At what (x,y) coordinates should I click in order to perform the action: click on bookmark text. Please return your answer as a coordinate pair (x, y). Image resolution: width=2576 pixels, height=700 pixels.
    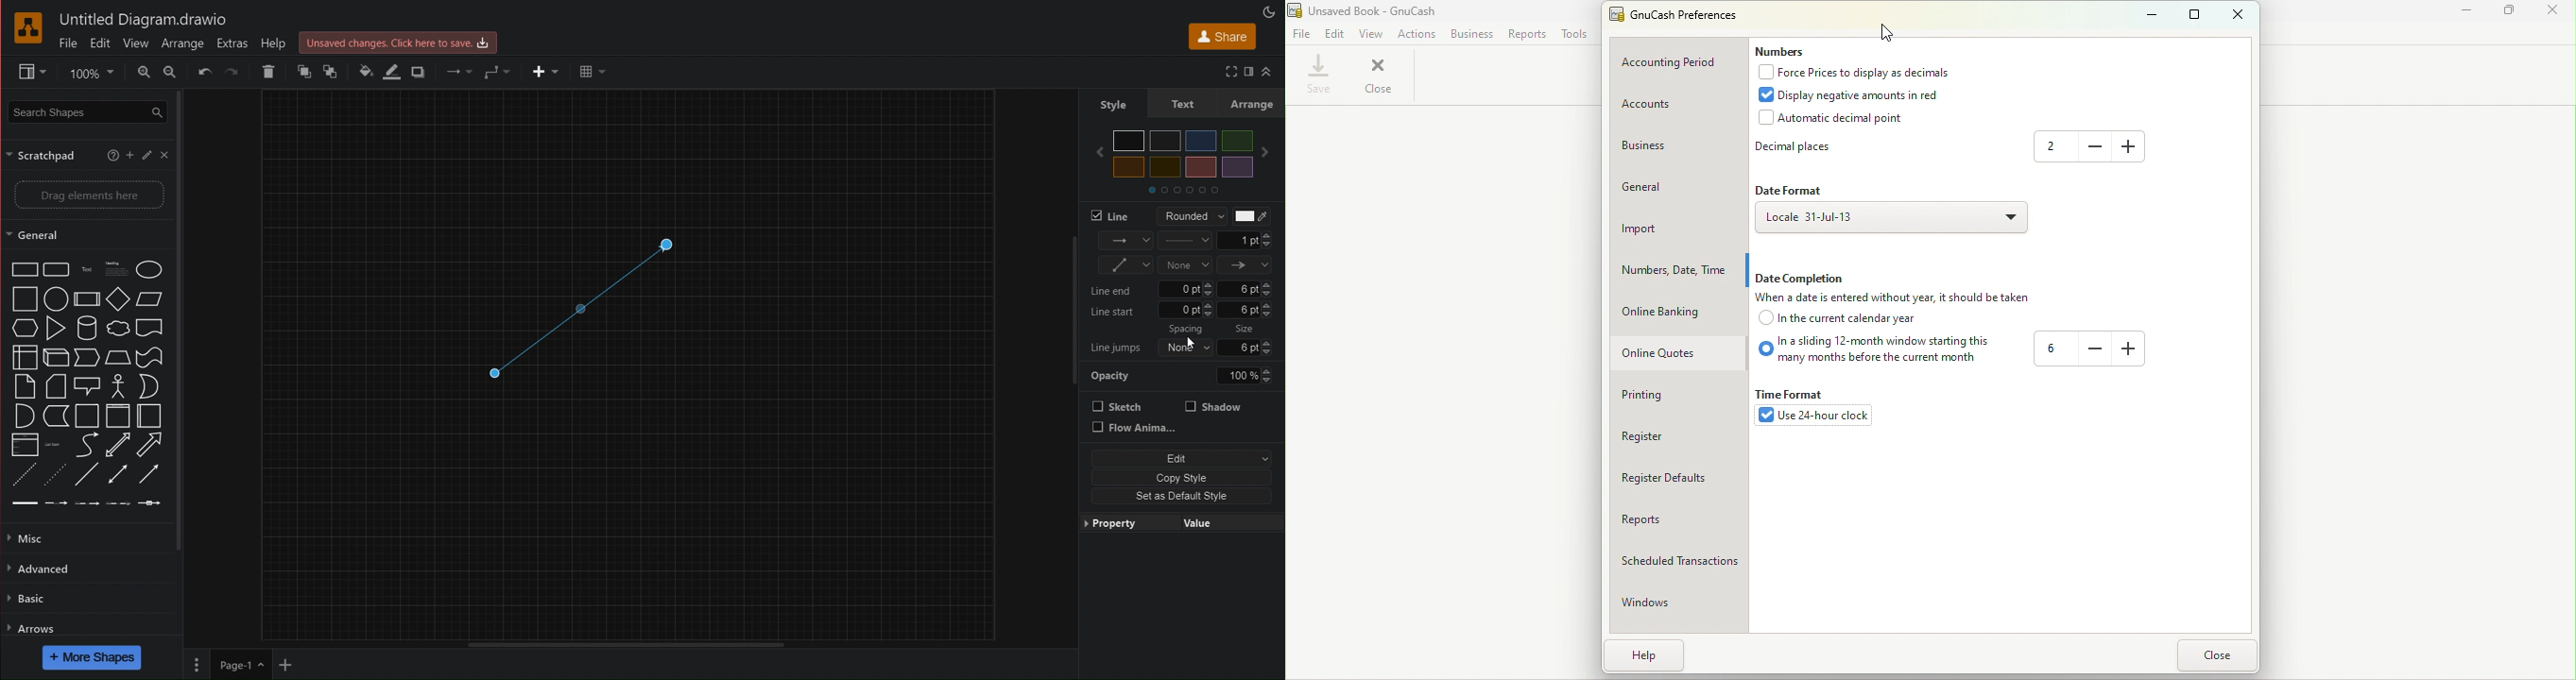
    Looking at the image, I should click on (1247, 70).